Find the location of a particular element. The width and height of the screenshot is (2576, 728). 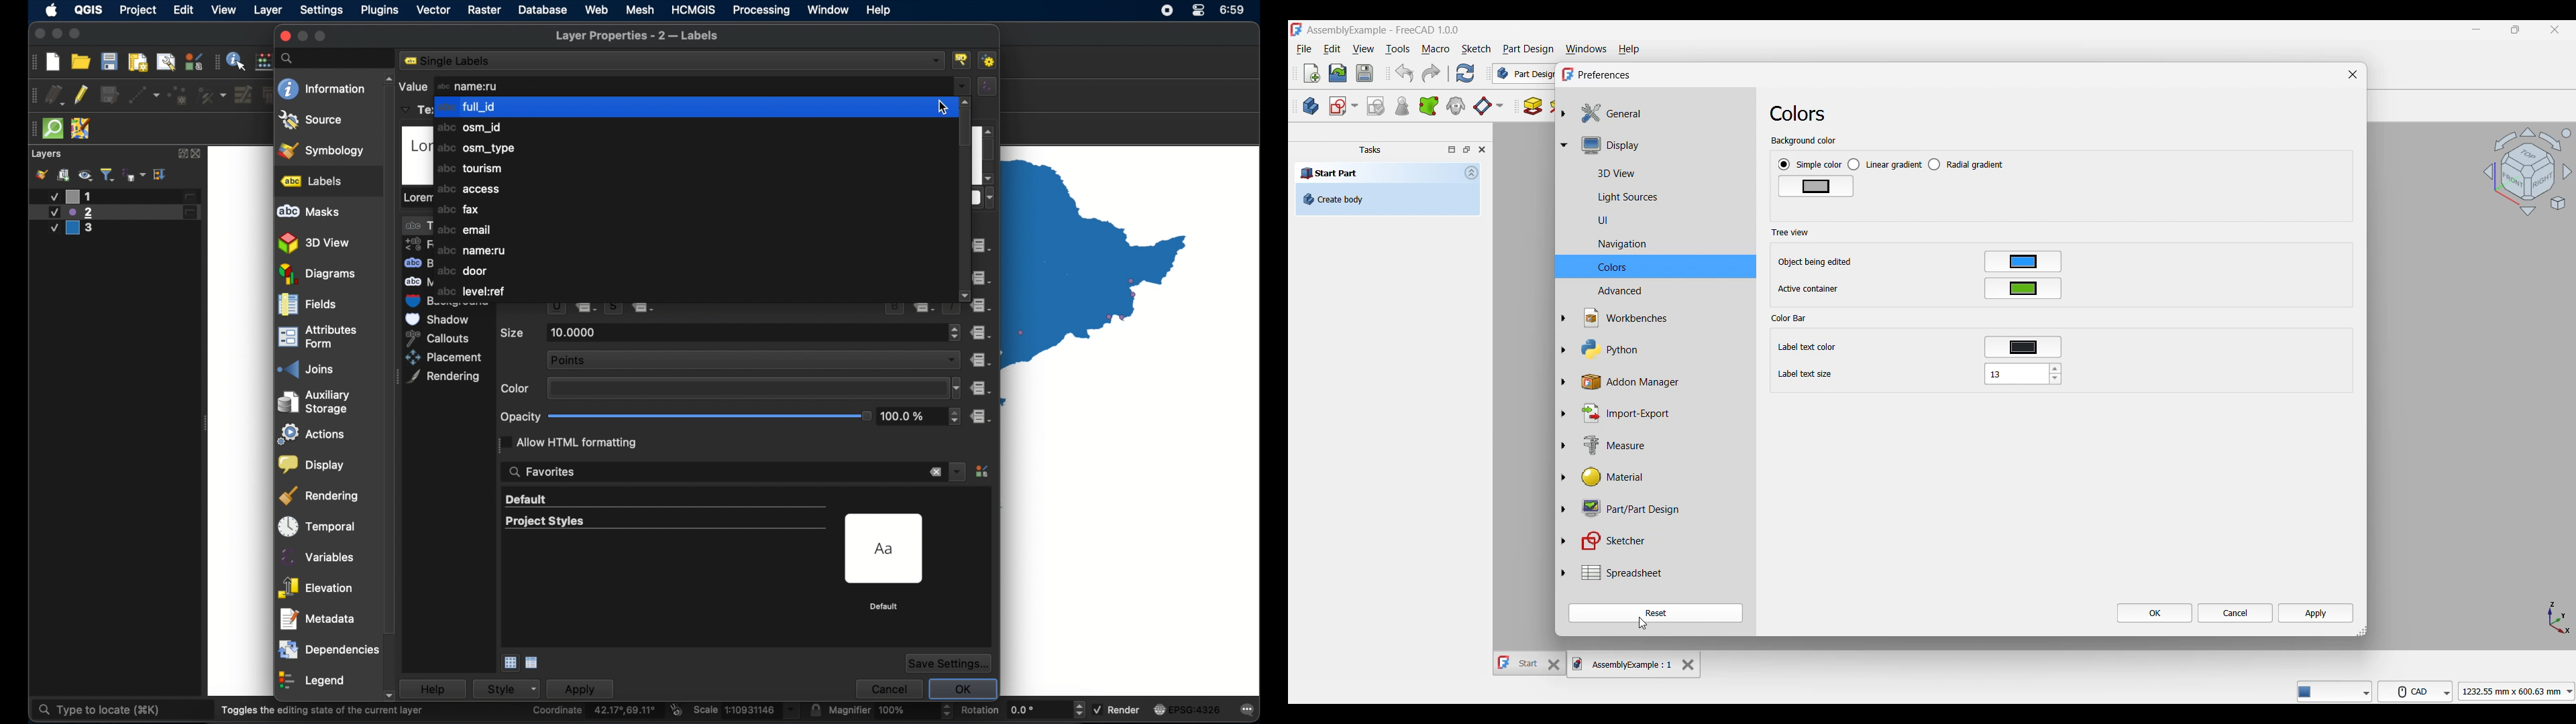

door is located at coordinates (464, 272).